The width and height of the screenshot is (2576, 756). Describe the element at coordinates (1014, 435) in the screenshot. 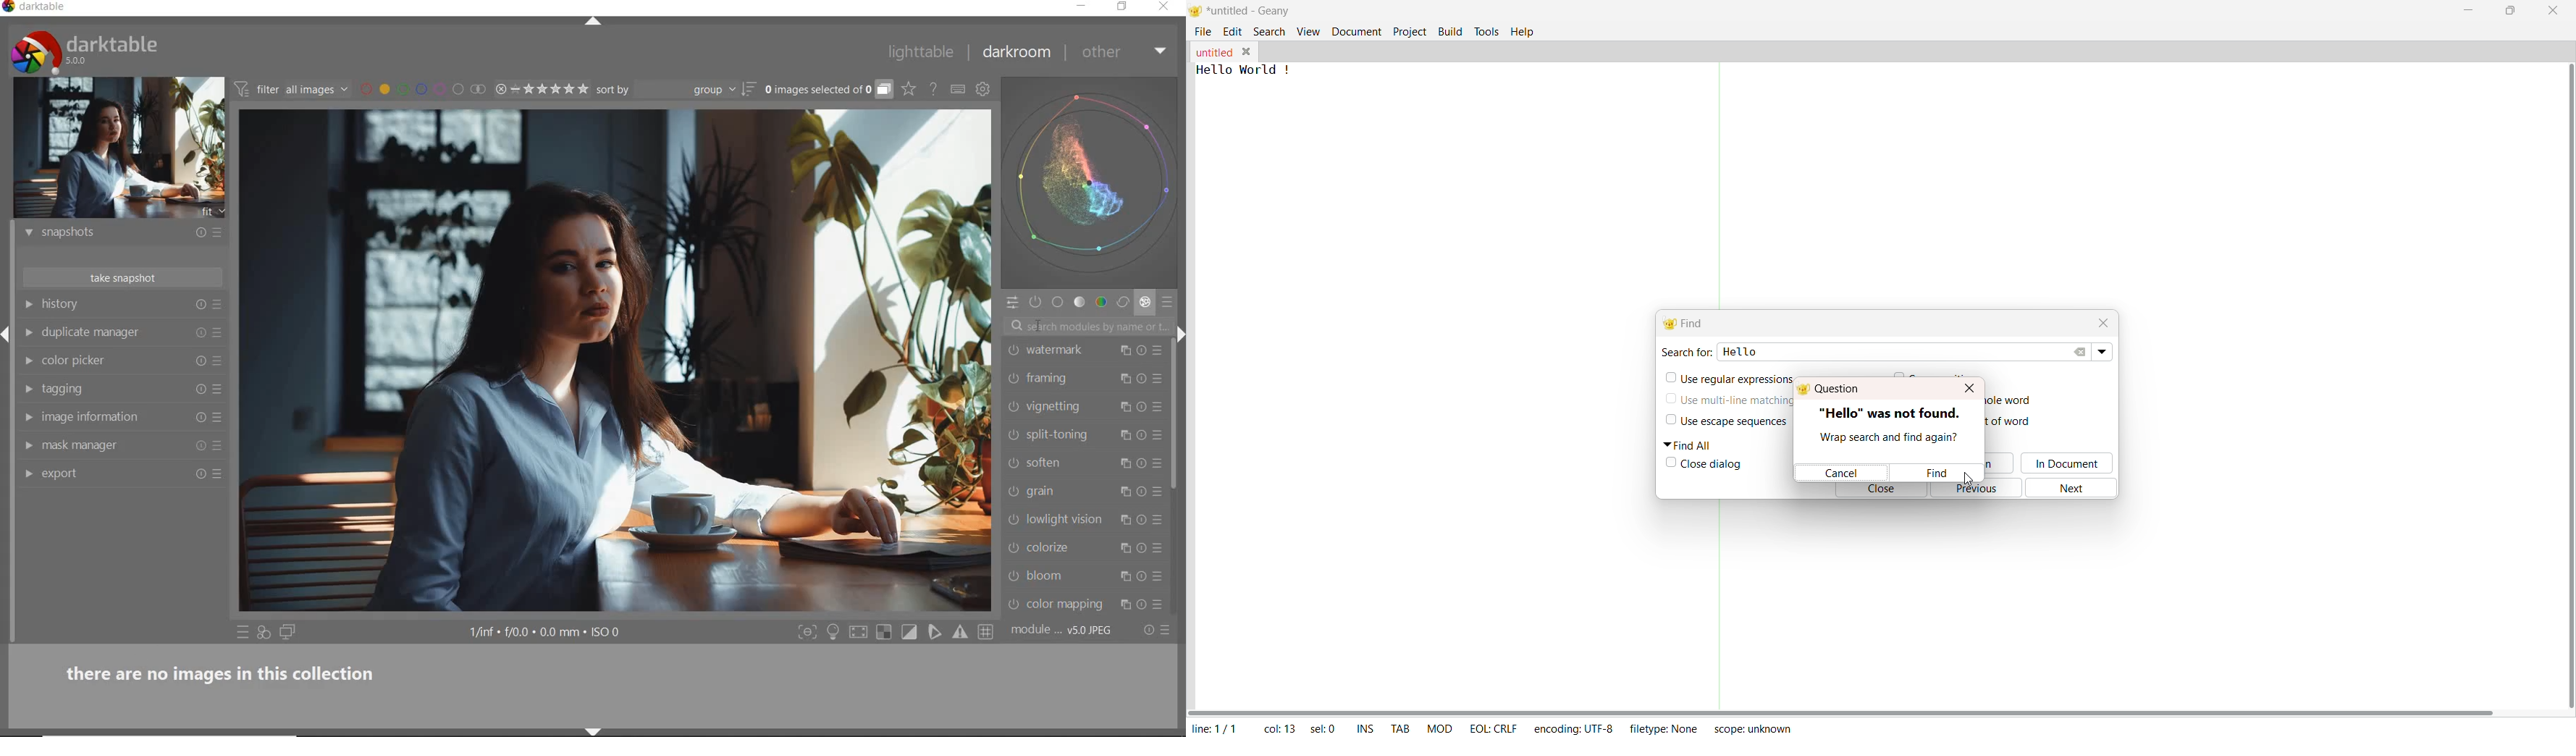

I see `'split-toning' is switched off` at that location.